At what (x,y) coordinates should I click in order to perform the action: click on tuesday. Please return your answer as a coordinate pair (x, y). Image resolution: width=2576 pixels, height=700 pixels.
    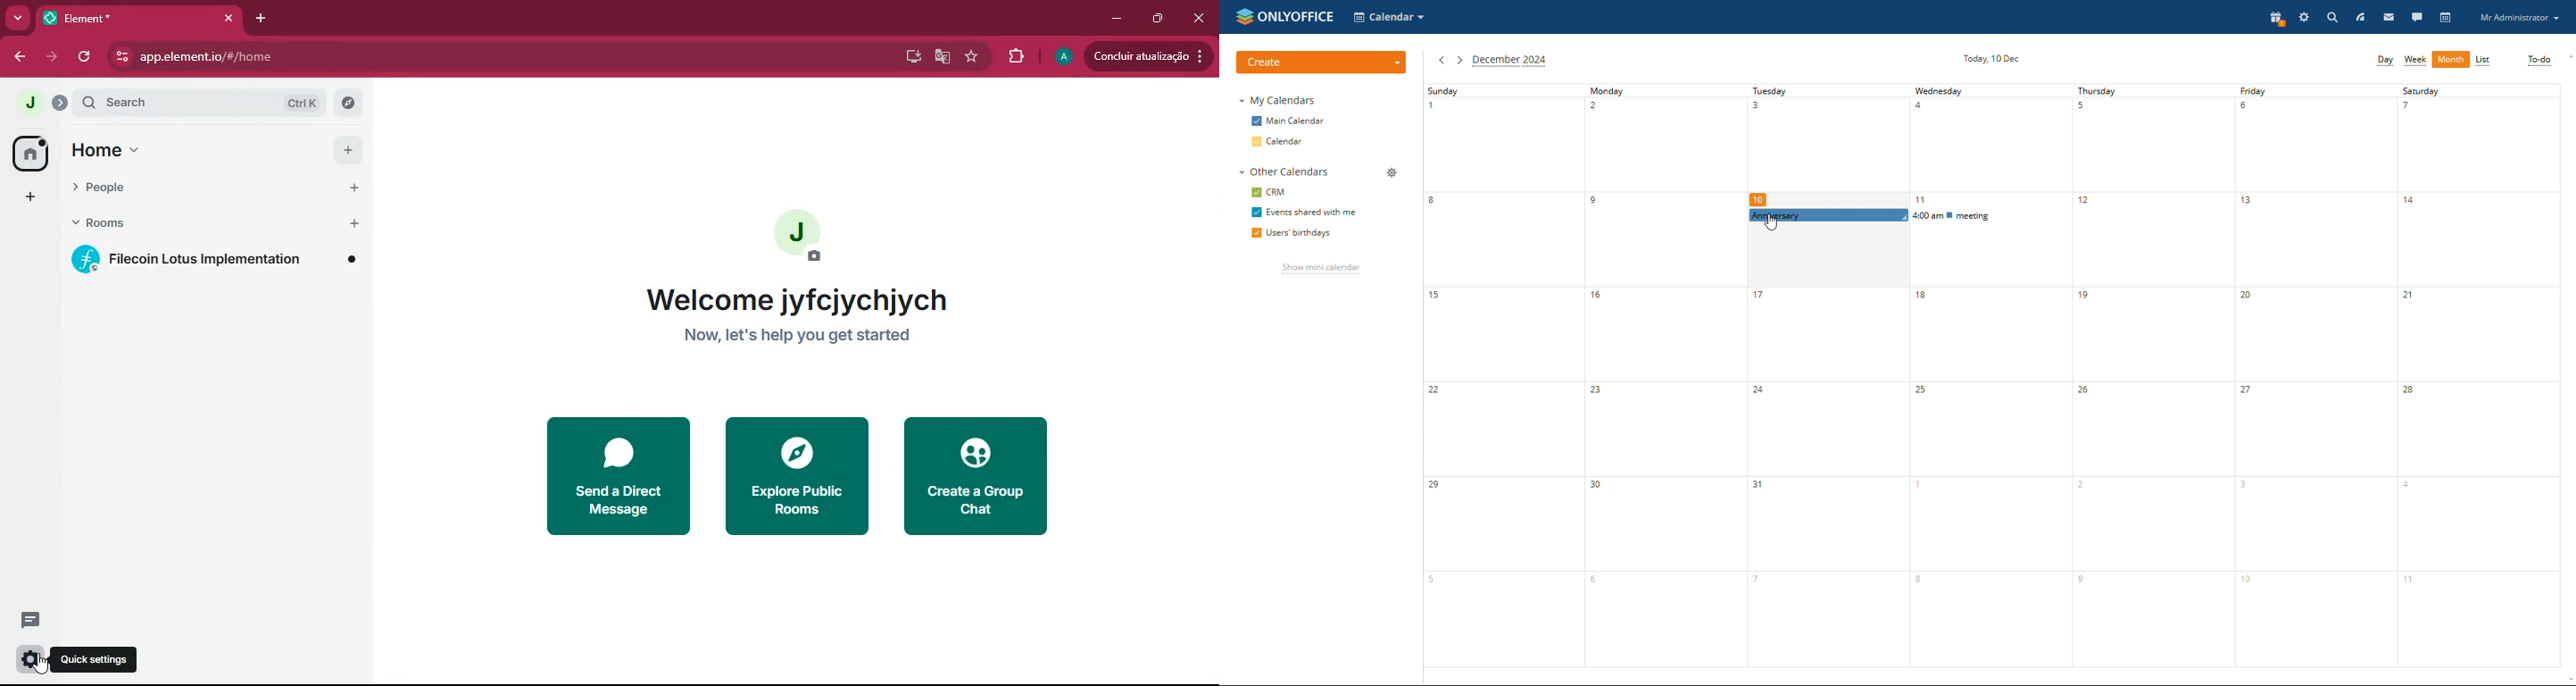
    Looking at the image, I should click on (1821, 446).